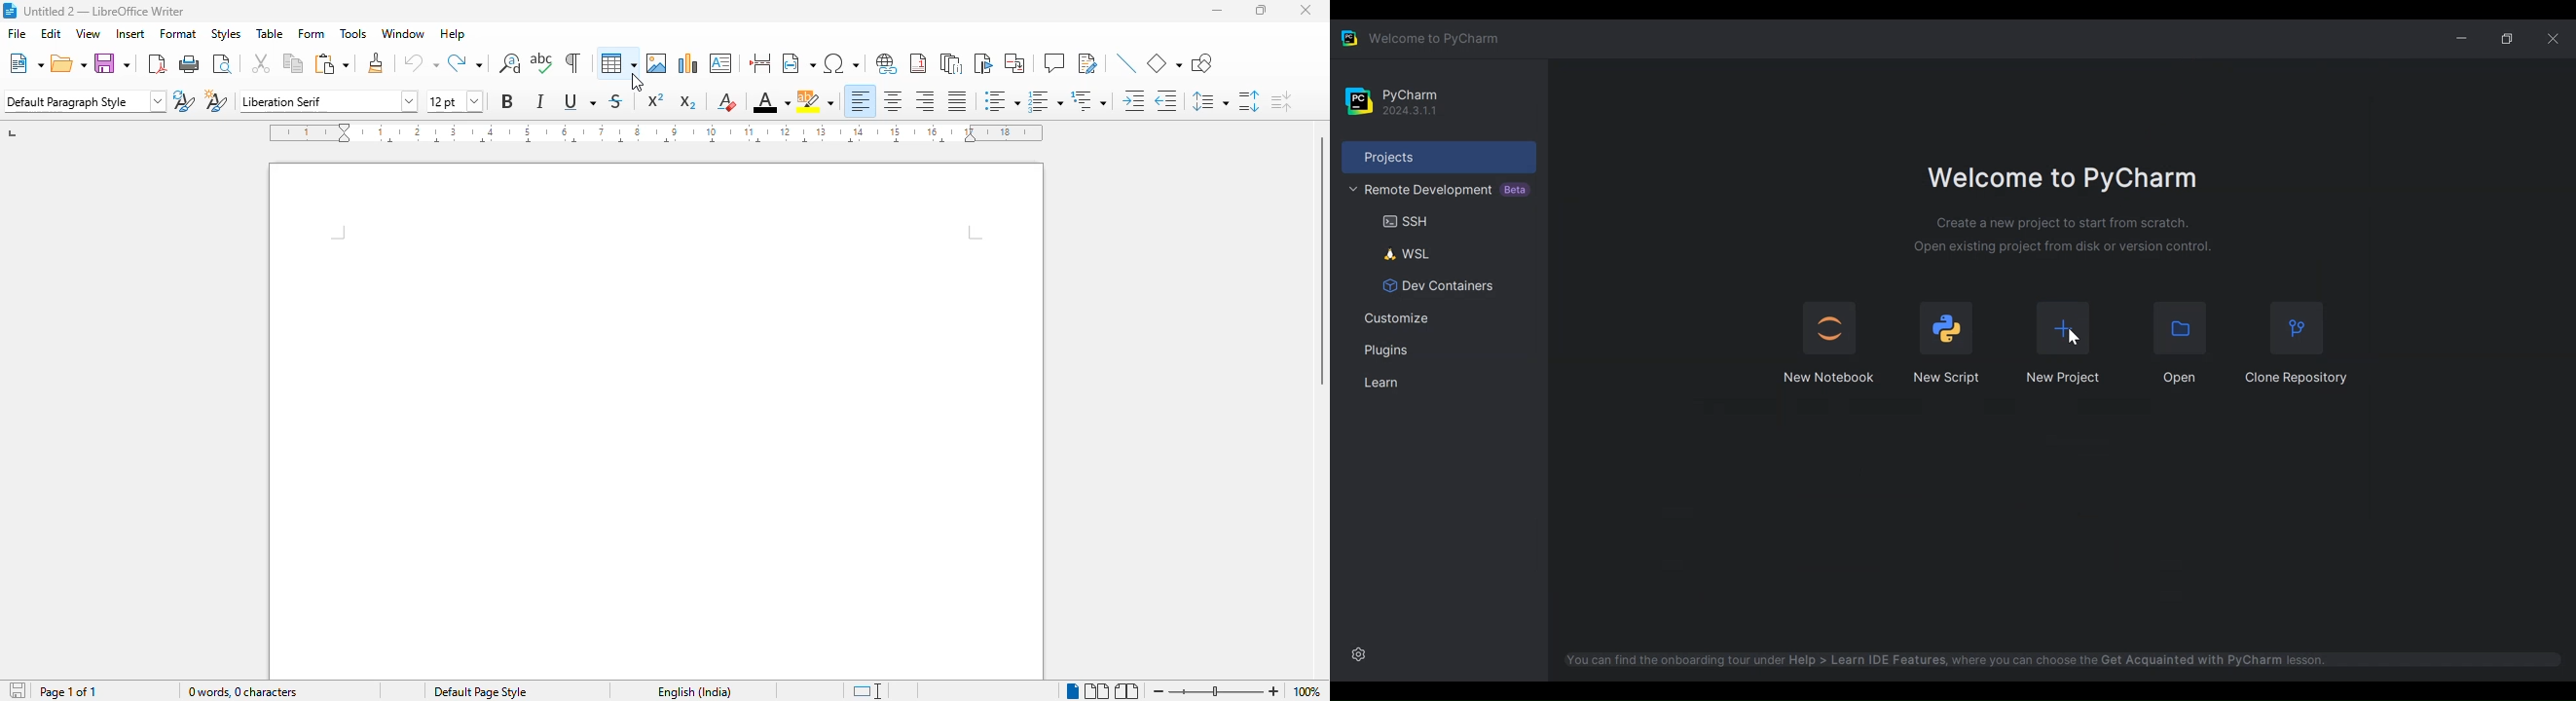  Describe the element at coordinates (952, 63) in the screenshot. I see `insert endnote` at that location.